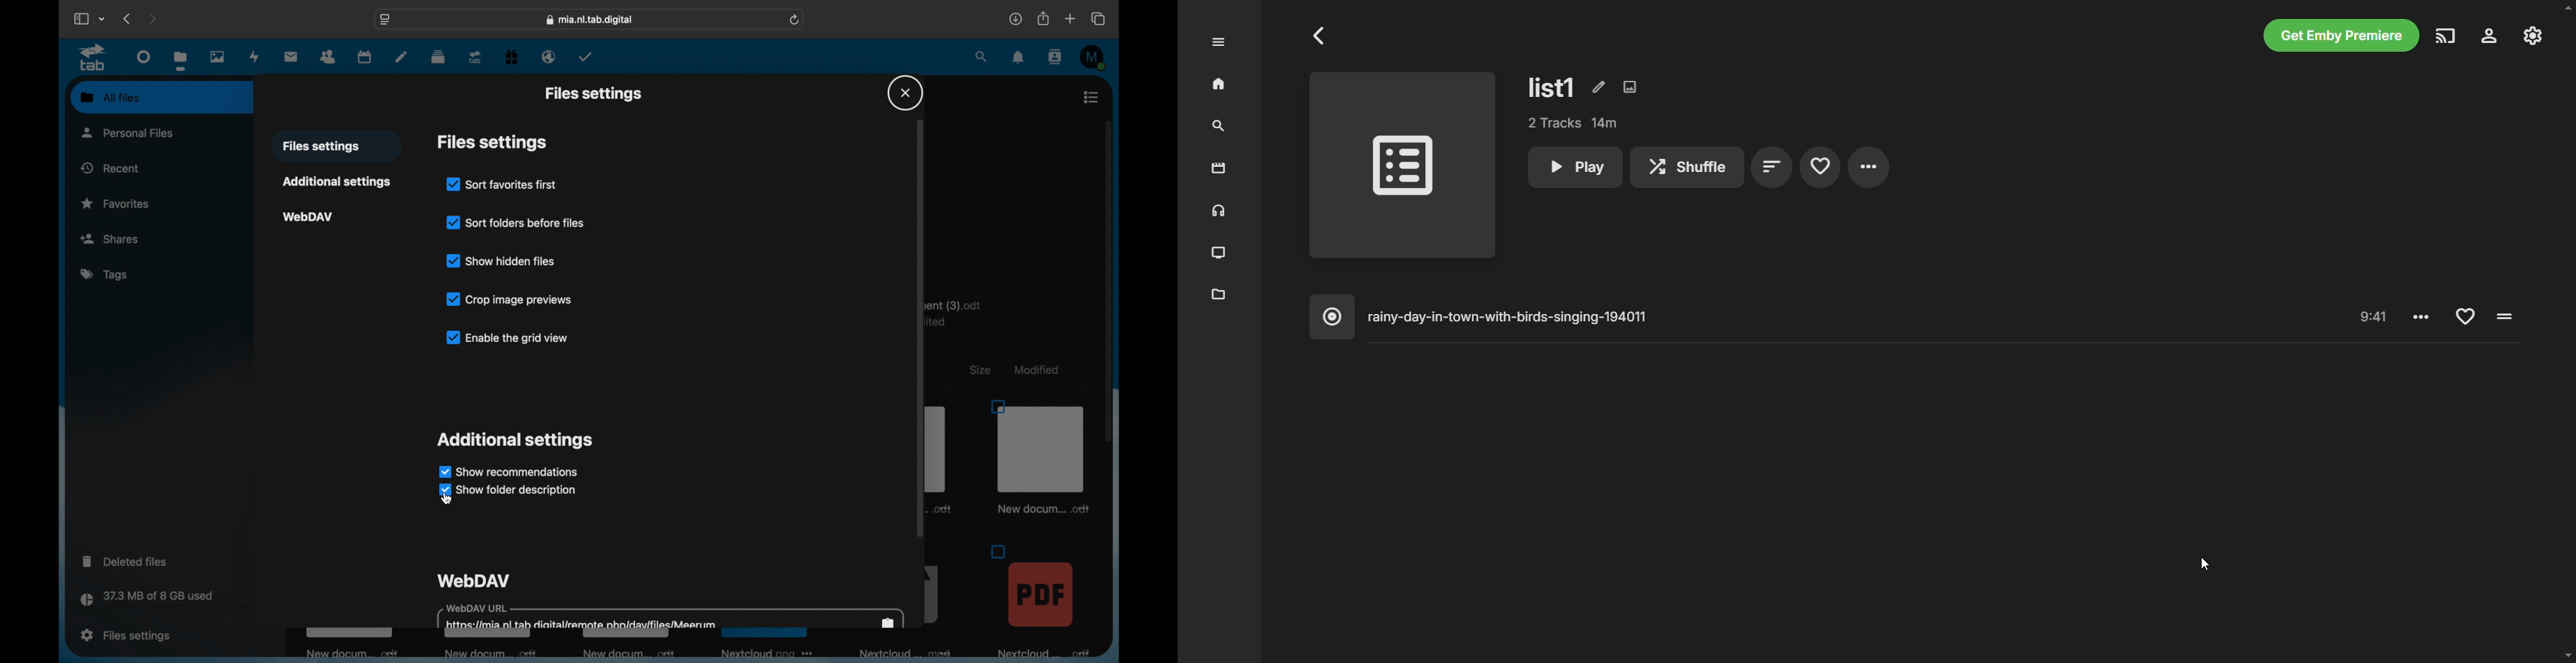 The width and height of the screenshot is (2576, 672). Describe the element at coordinates (765, 656) in the screenshot. I see `nextcloud` at that location.